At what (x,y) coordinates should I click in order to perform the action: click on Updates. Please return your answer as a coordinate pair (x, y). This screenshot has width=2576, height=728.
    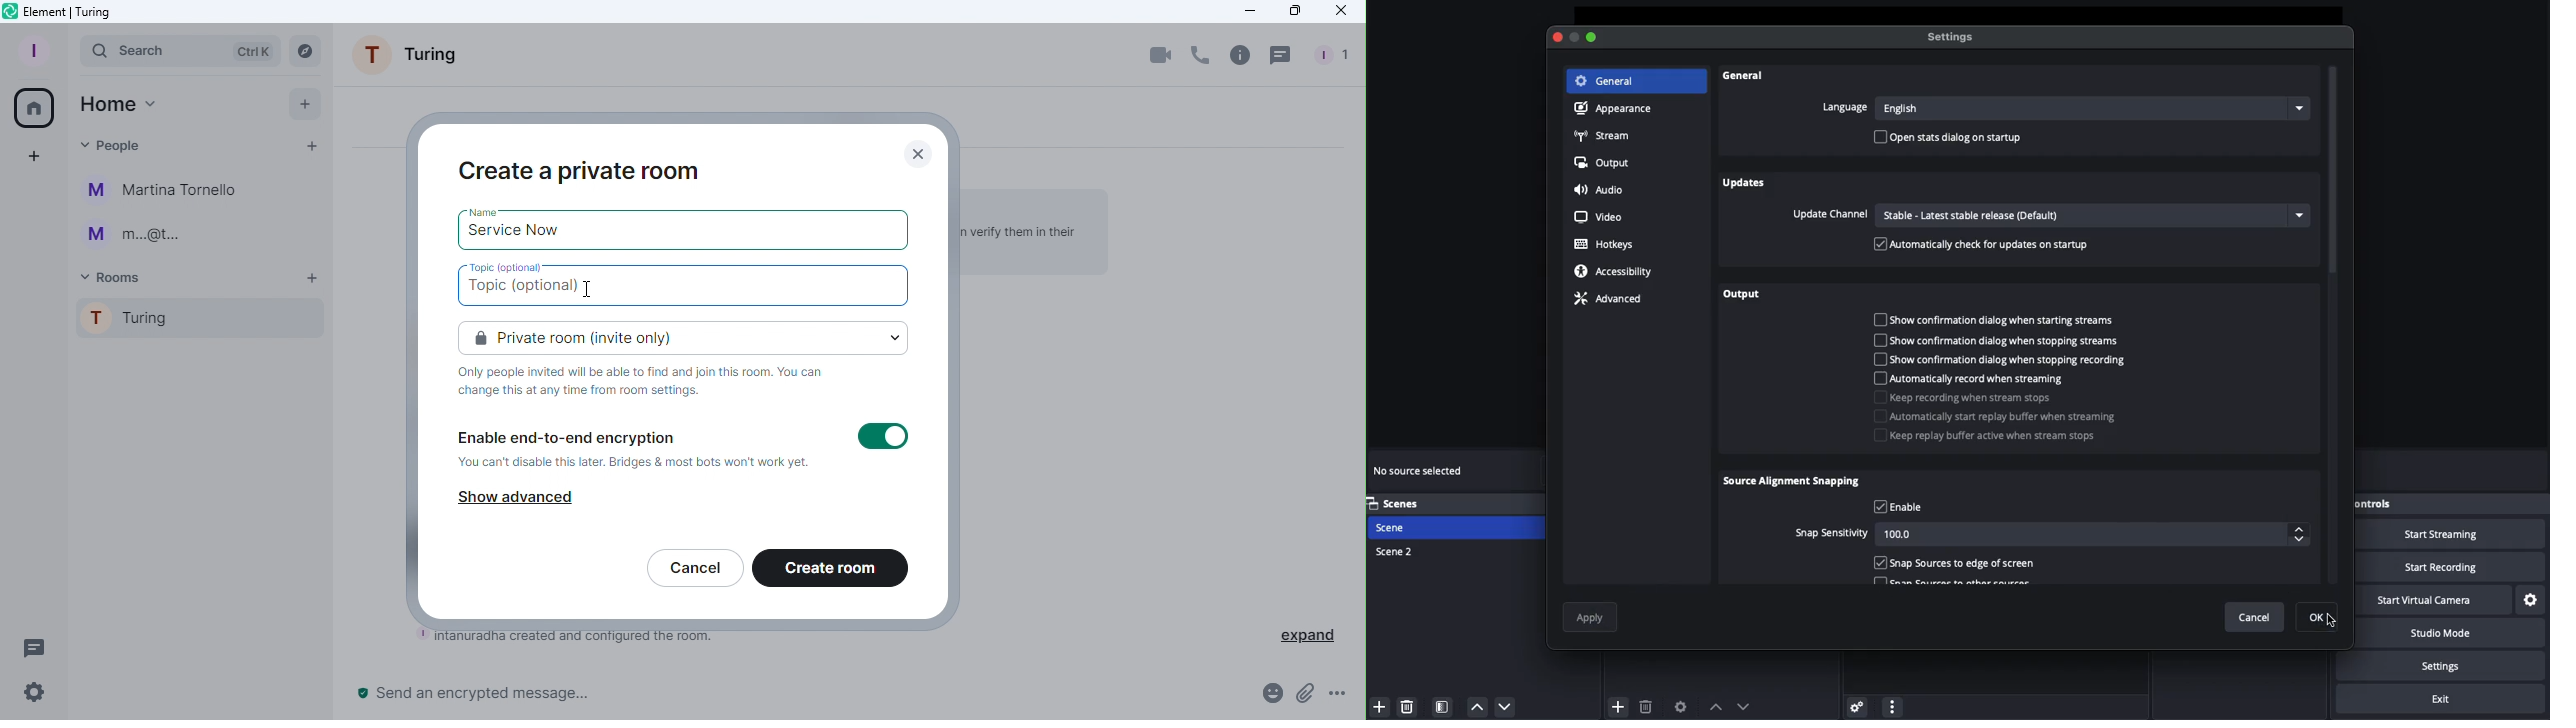
    Looking at the image, I should click on (1745, 183).